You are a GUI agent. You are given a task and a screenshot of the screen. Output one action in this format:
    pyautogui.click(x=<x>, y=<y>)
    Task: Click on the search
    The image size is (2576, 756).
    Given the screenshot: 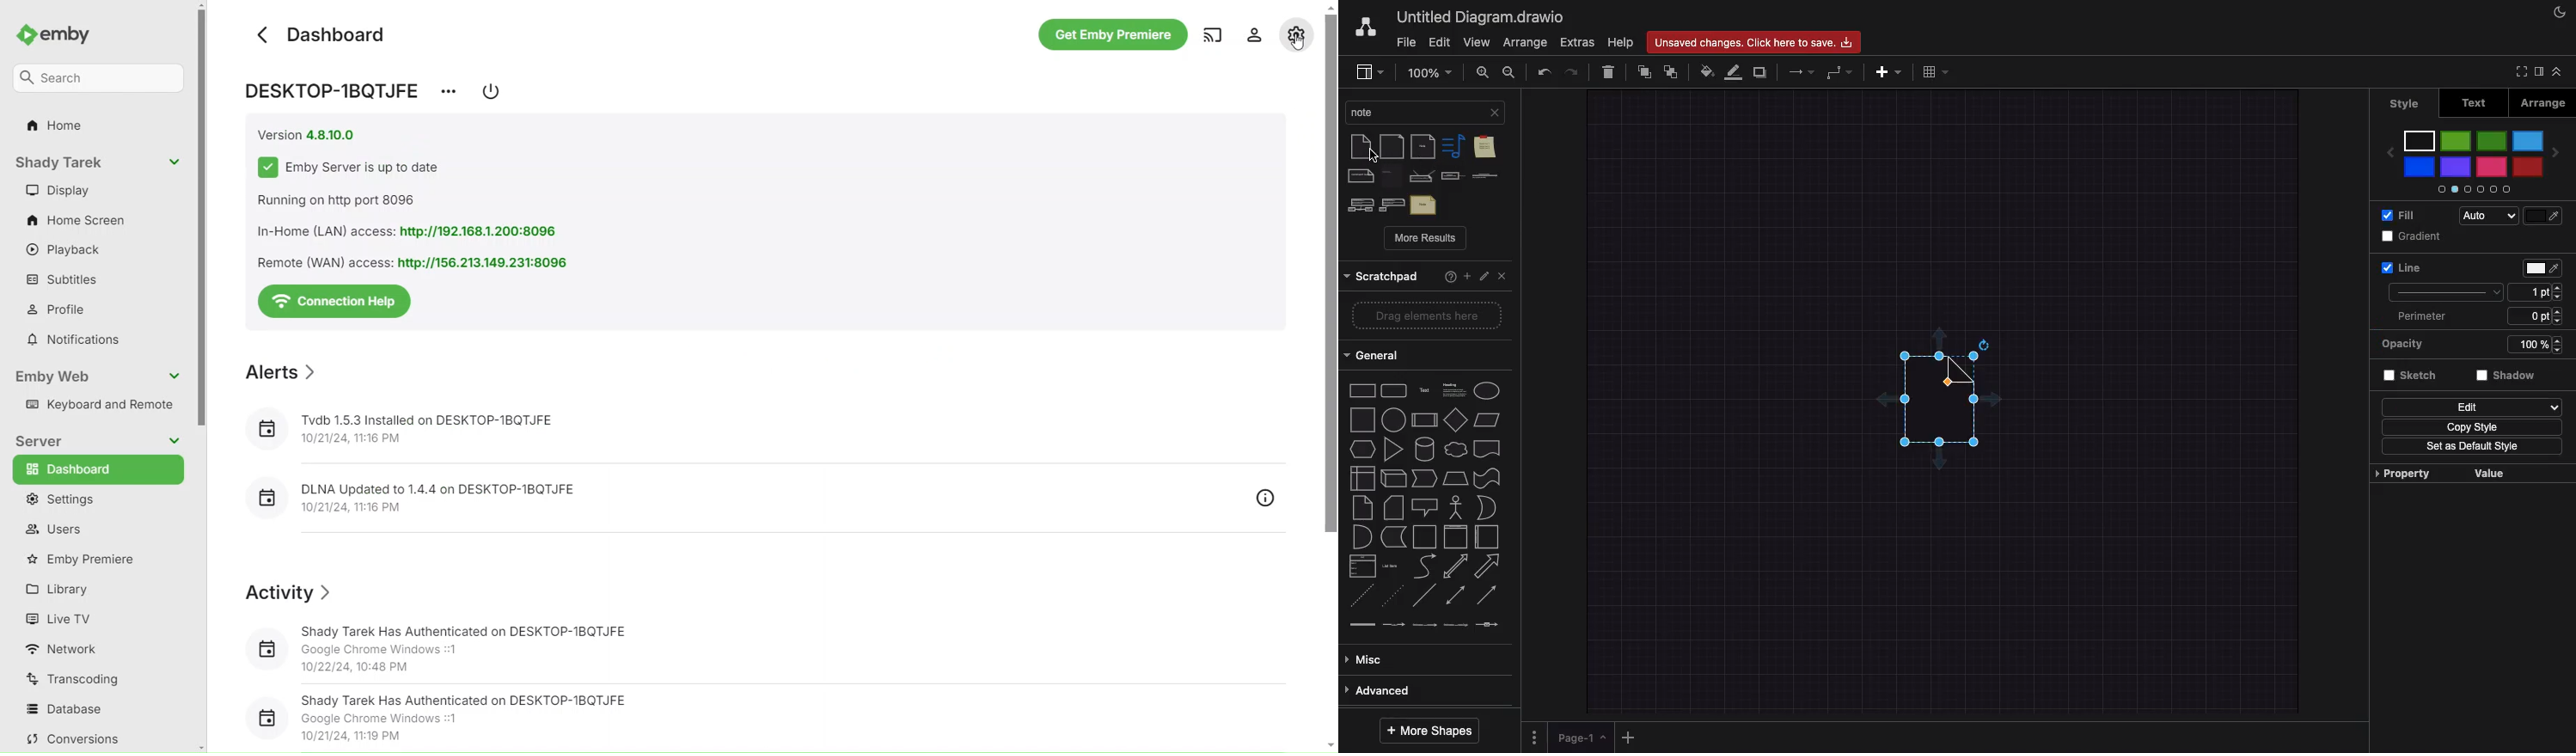 What is the action you would take?
    pyautogui.click(x=93, y=77)
    